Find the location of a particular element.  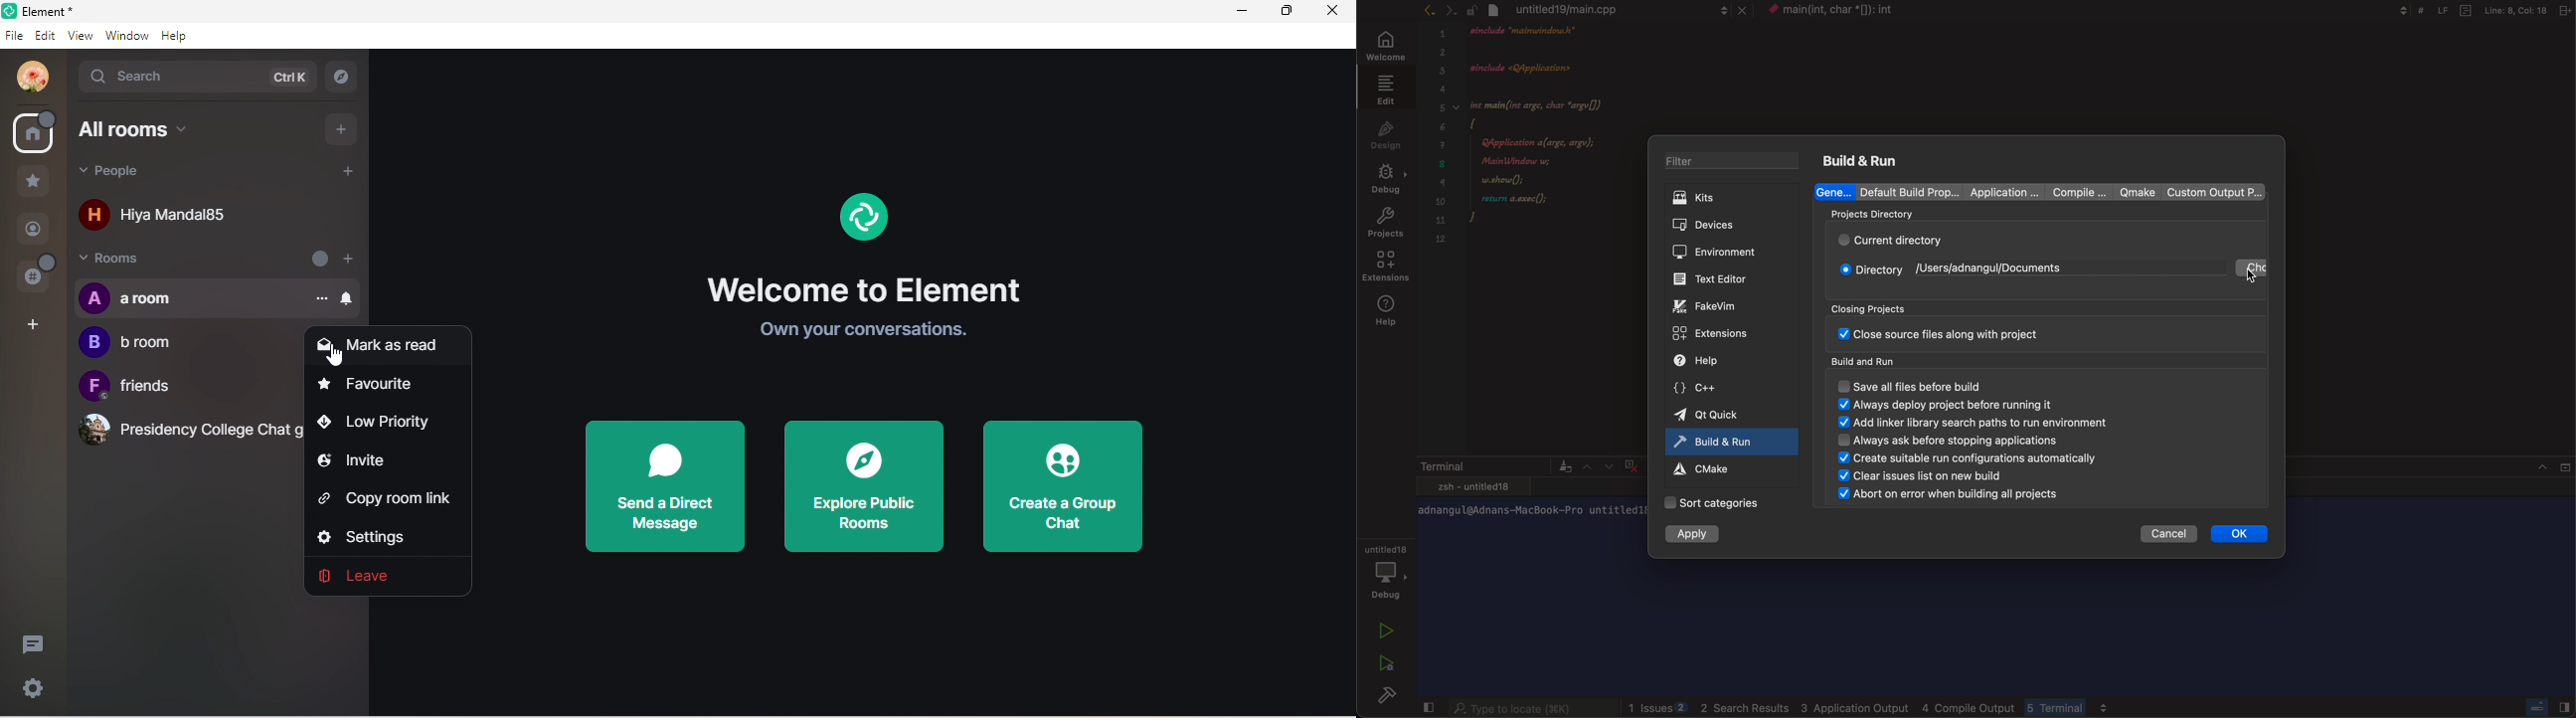

cmake is located at coordinates (1707, 468).